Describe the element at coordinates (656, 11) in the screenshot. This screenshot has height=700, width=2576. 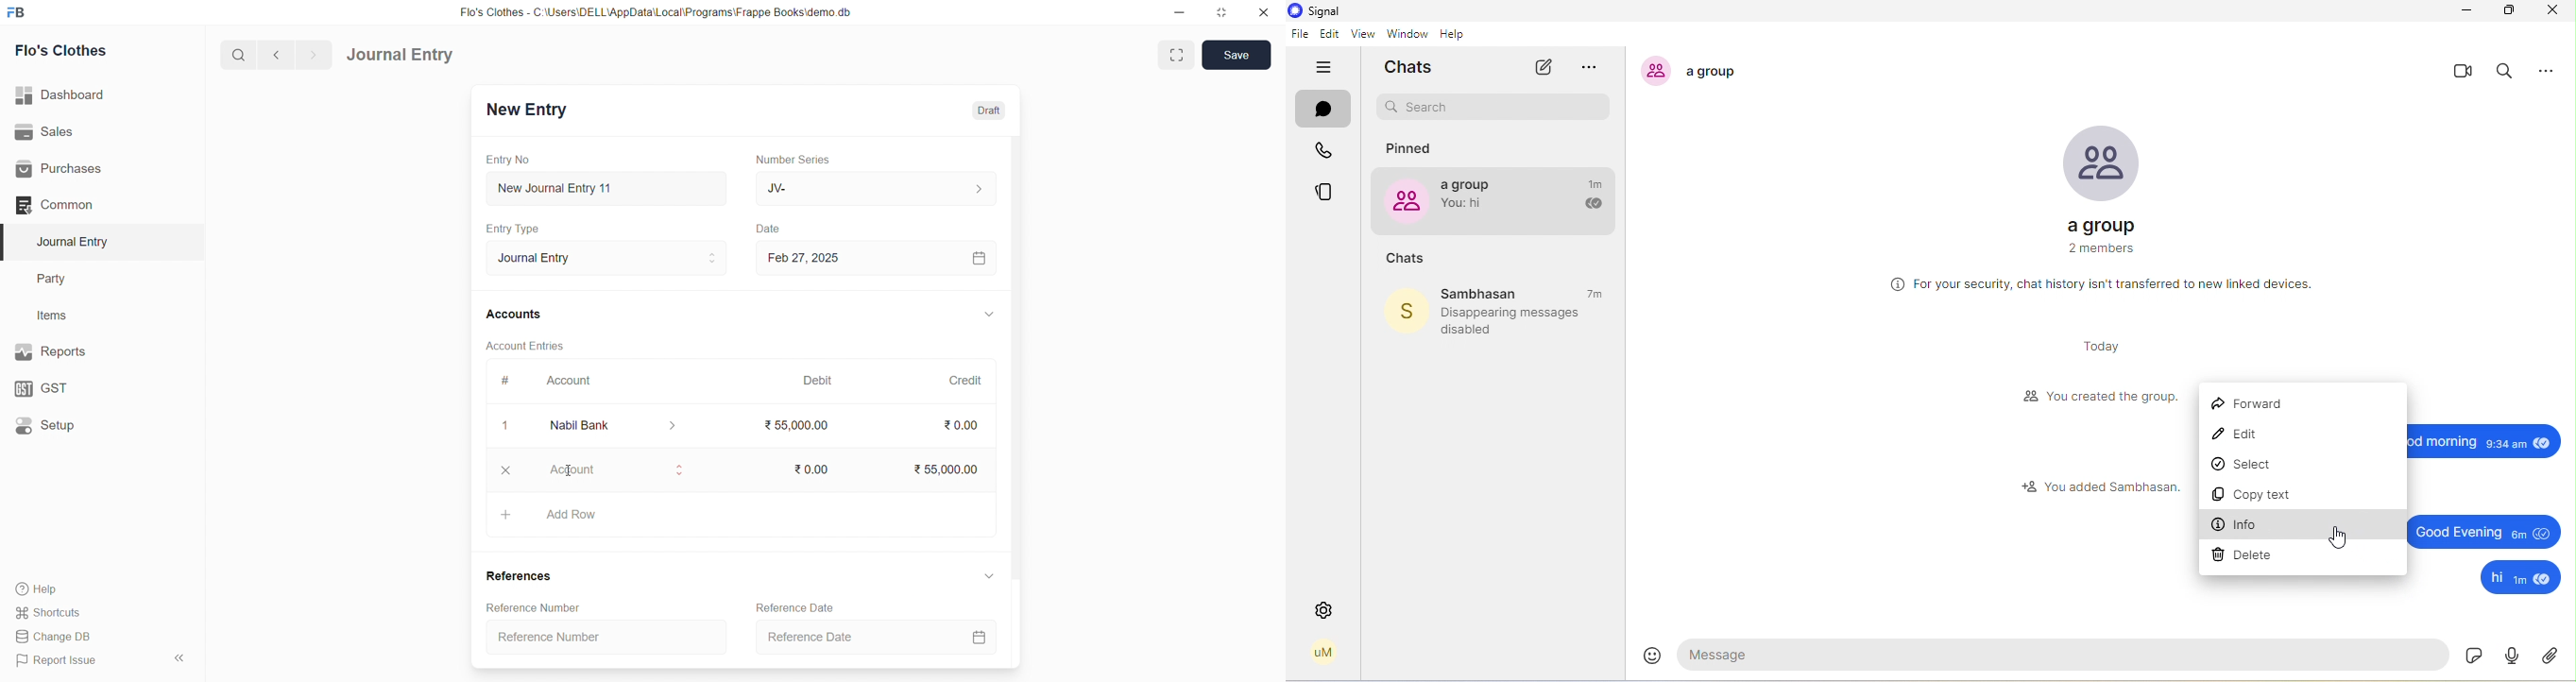
I see `Flo's Clothes - C:\Users\DELL\AppData\Local\Programs\Frappe Books\demo.db` at that location.